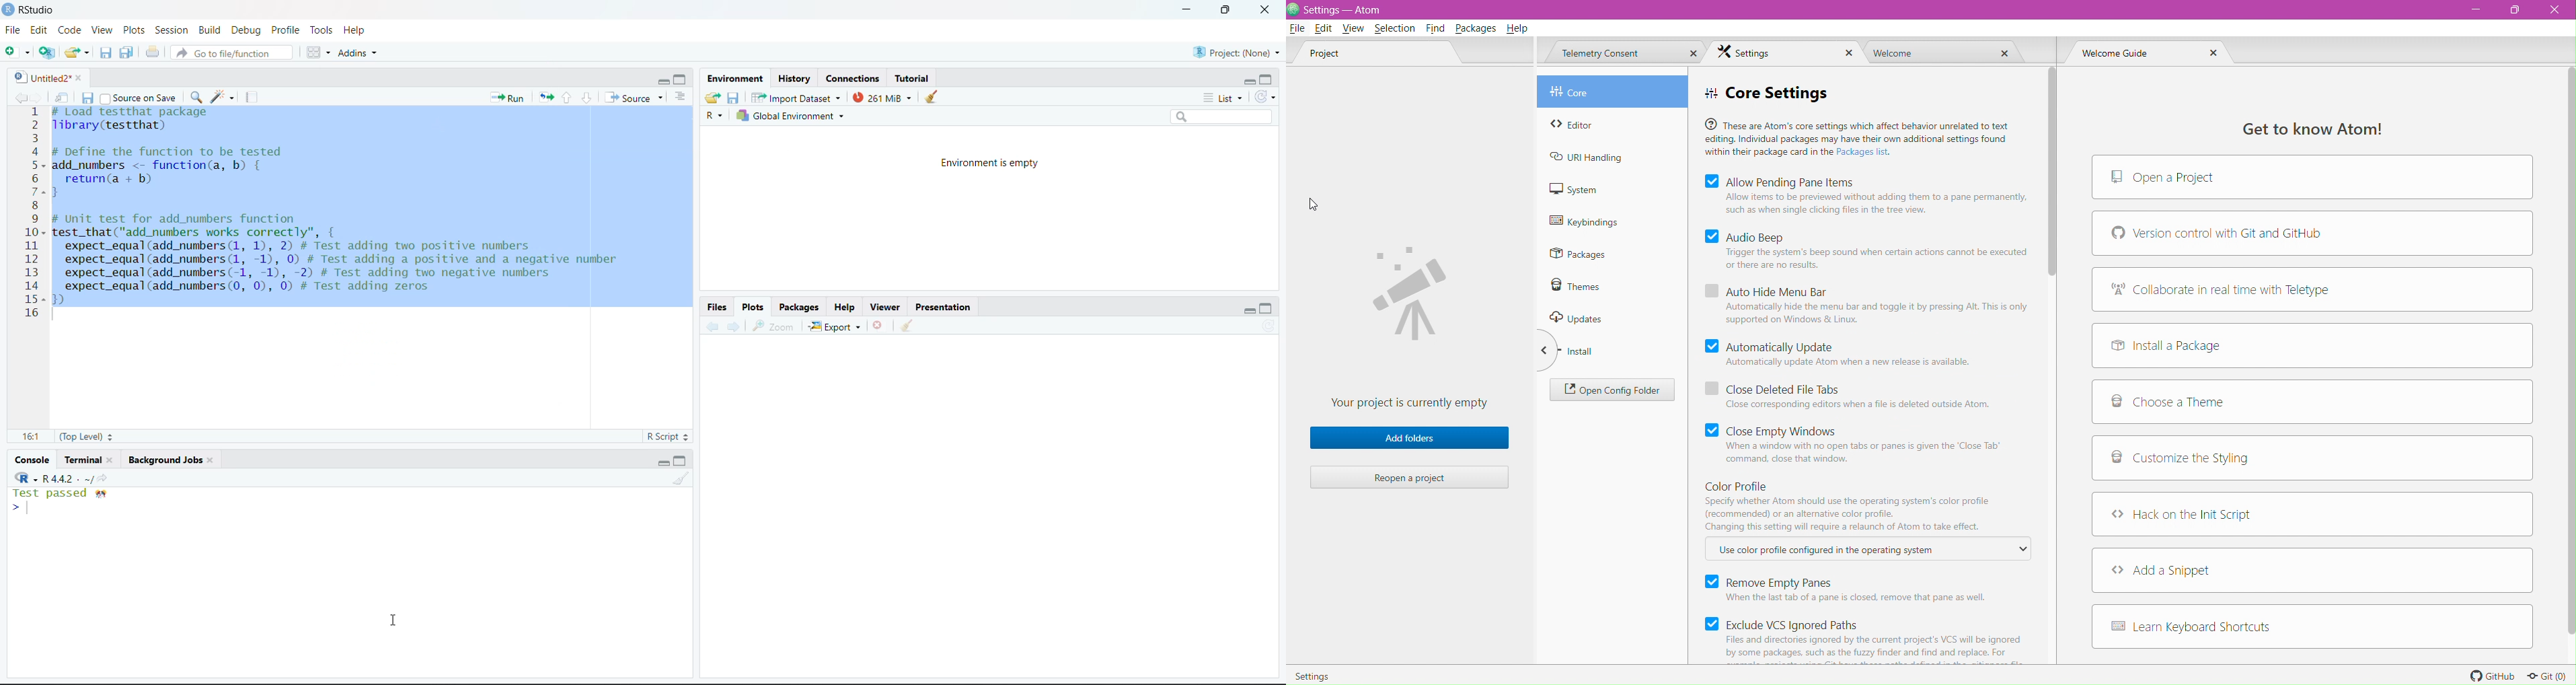 Image resolution: width=2576 pixels, height=700 pixels. Describe the element at coordinates (2312, 460) in the screenshot. I see `Customize the Styling` at that location.